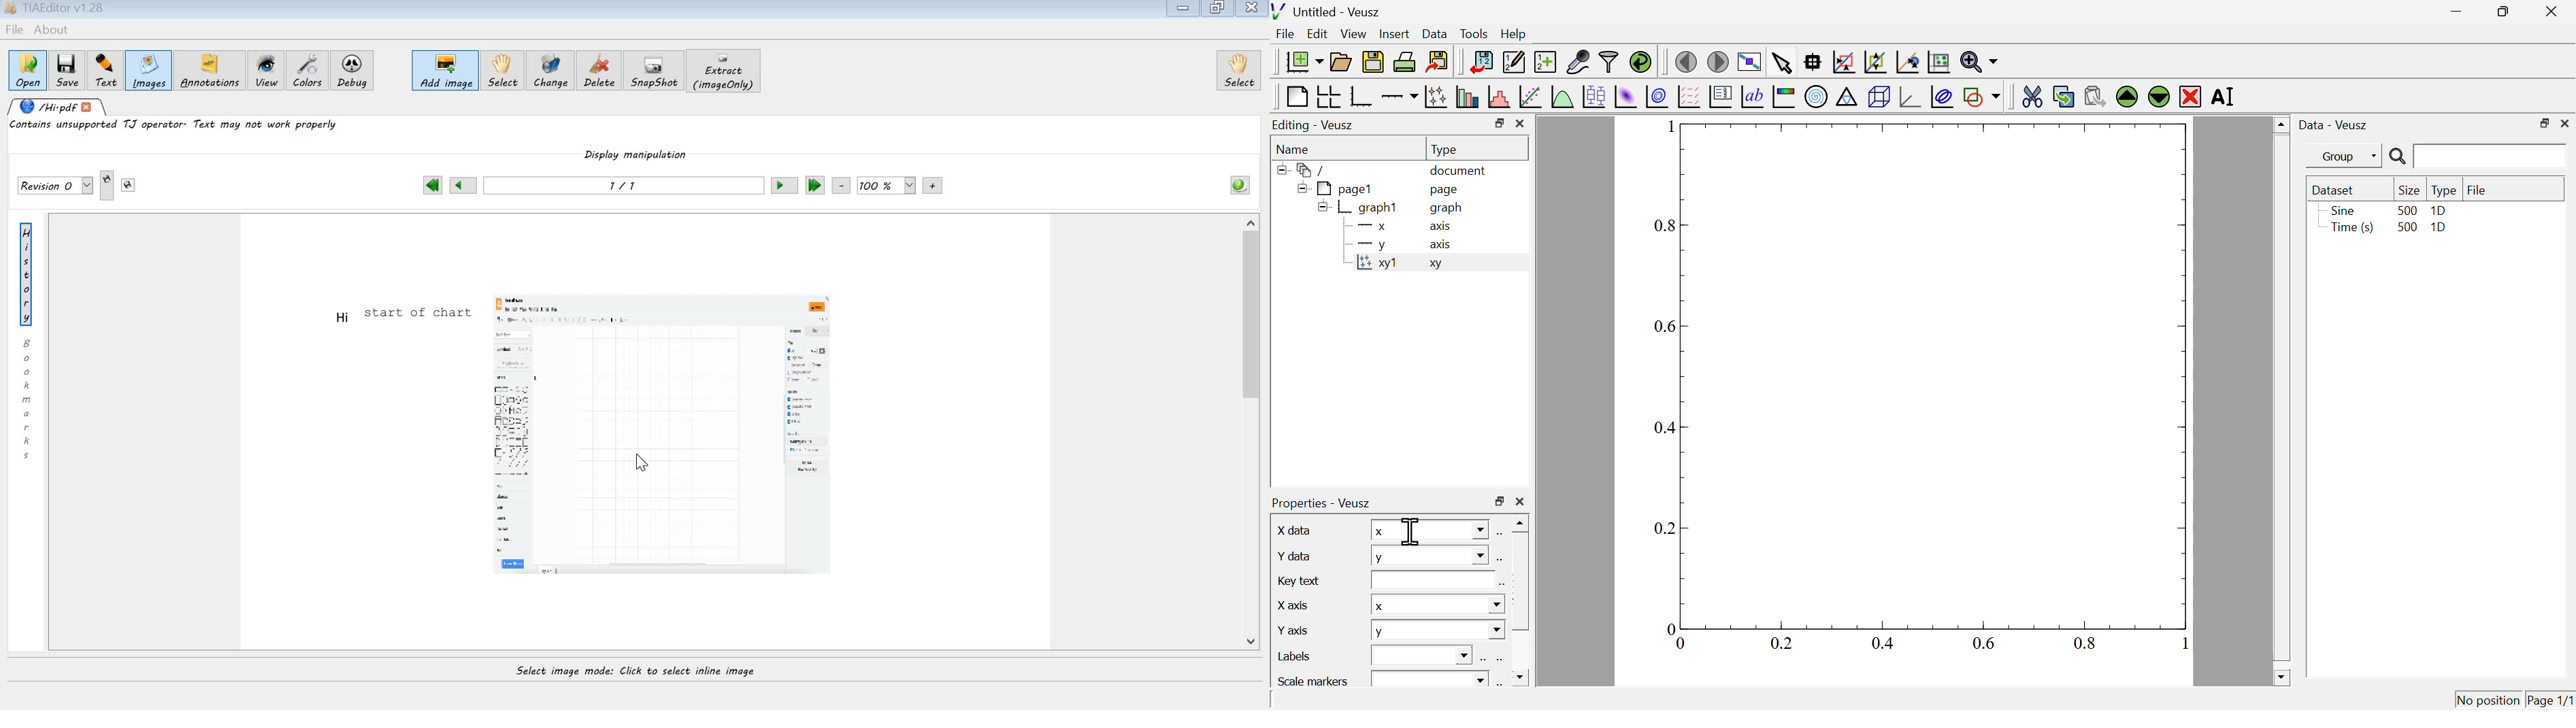 This screenshot has width=2576, height=728. What do you see at coordinates (1316, 679) in the screenshot?
I see `scale markers` at bounding box center [1316, 679].